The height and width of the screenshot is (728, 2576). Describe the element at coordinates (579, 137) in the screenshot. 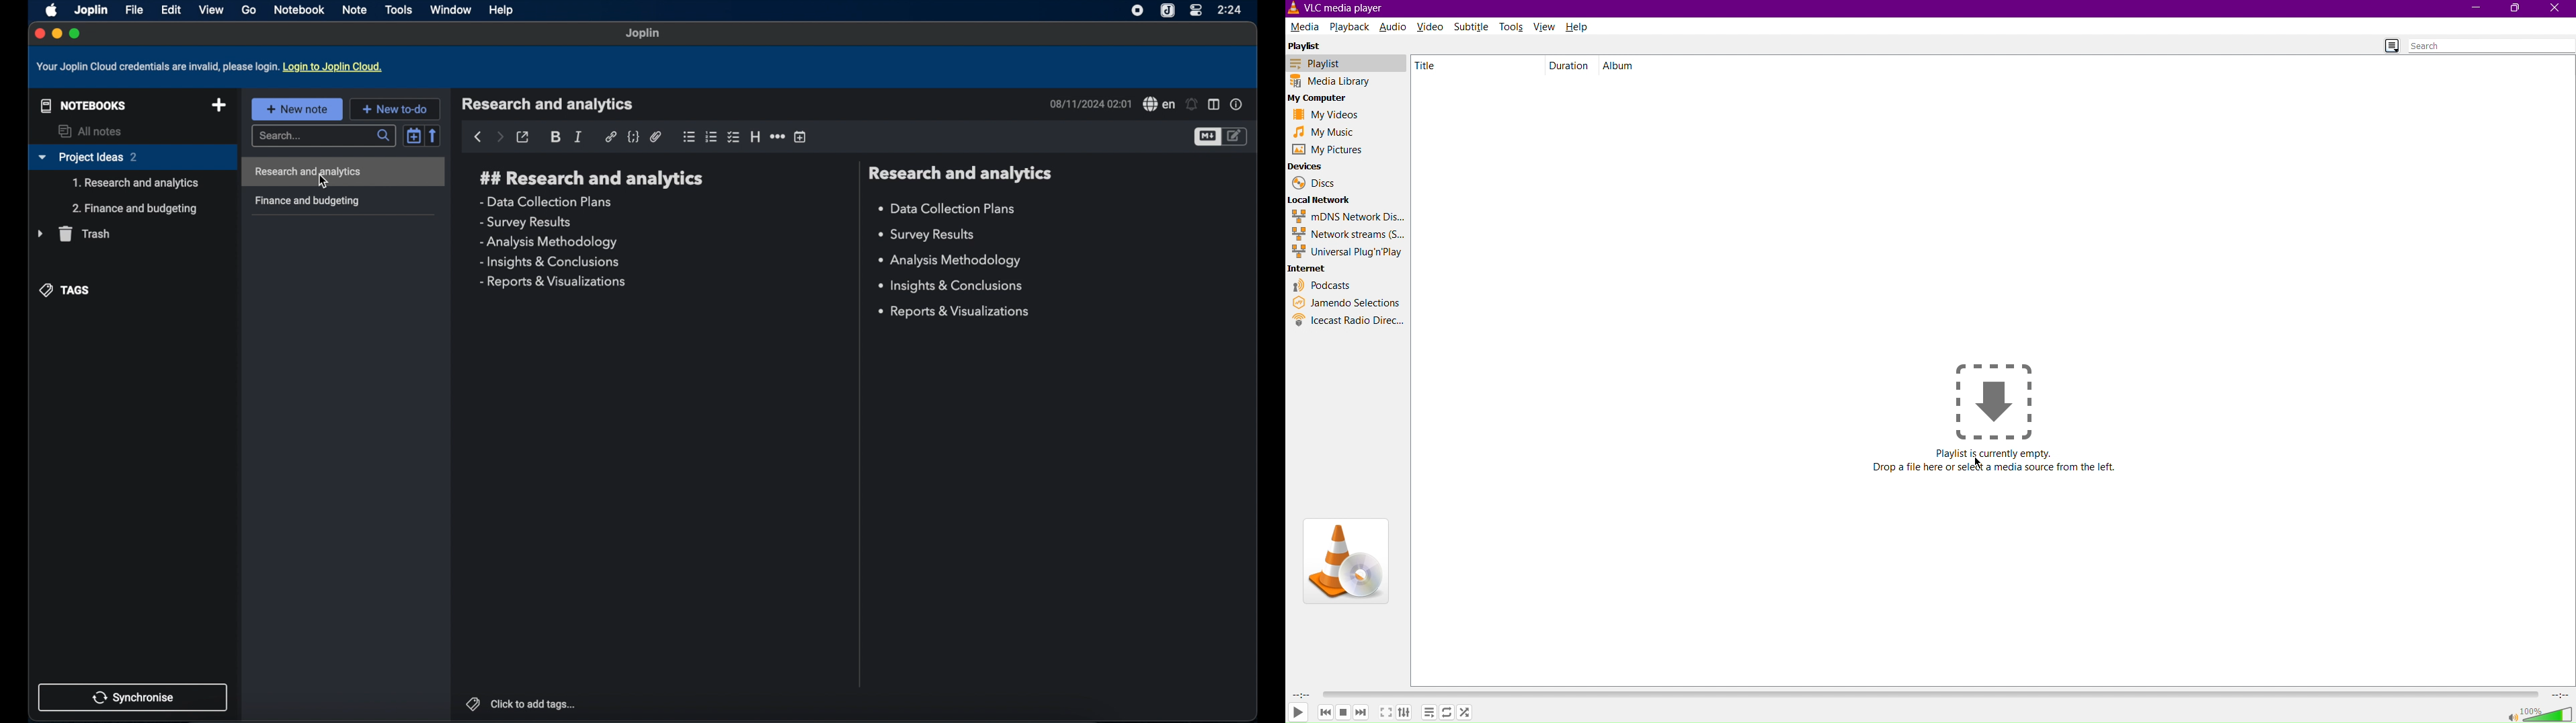

I see `italic` at that location.